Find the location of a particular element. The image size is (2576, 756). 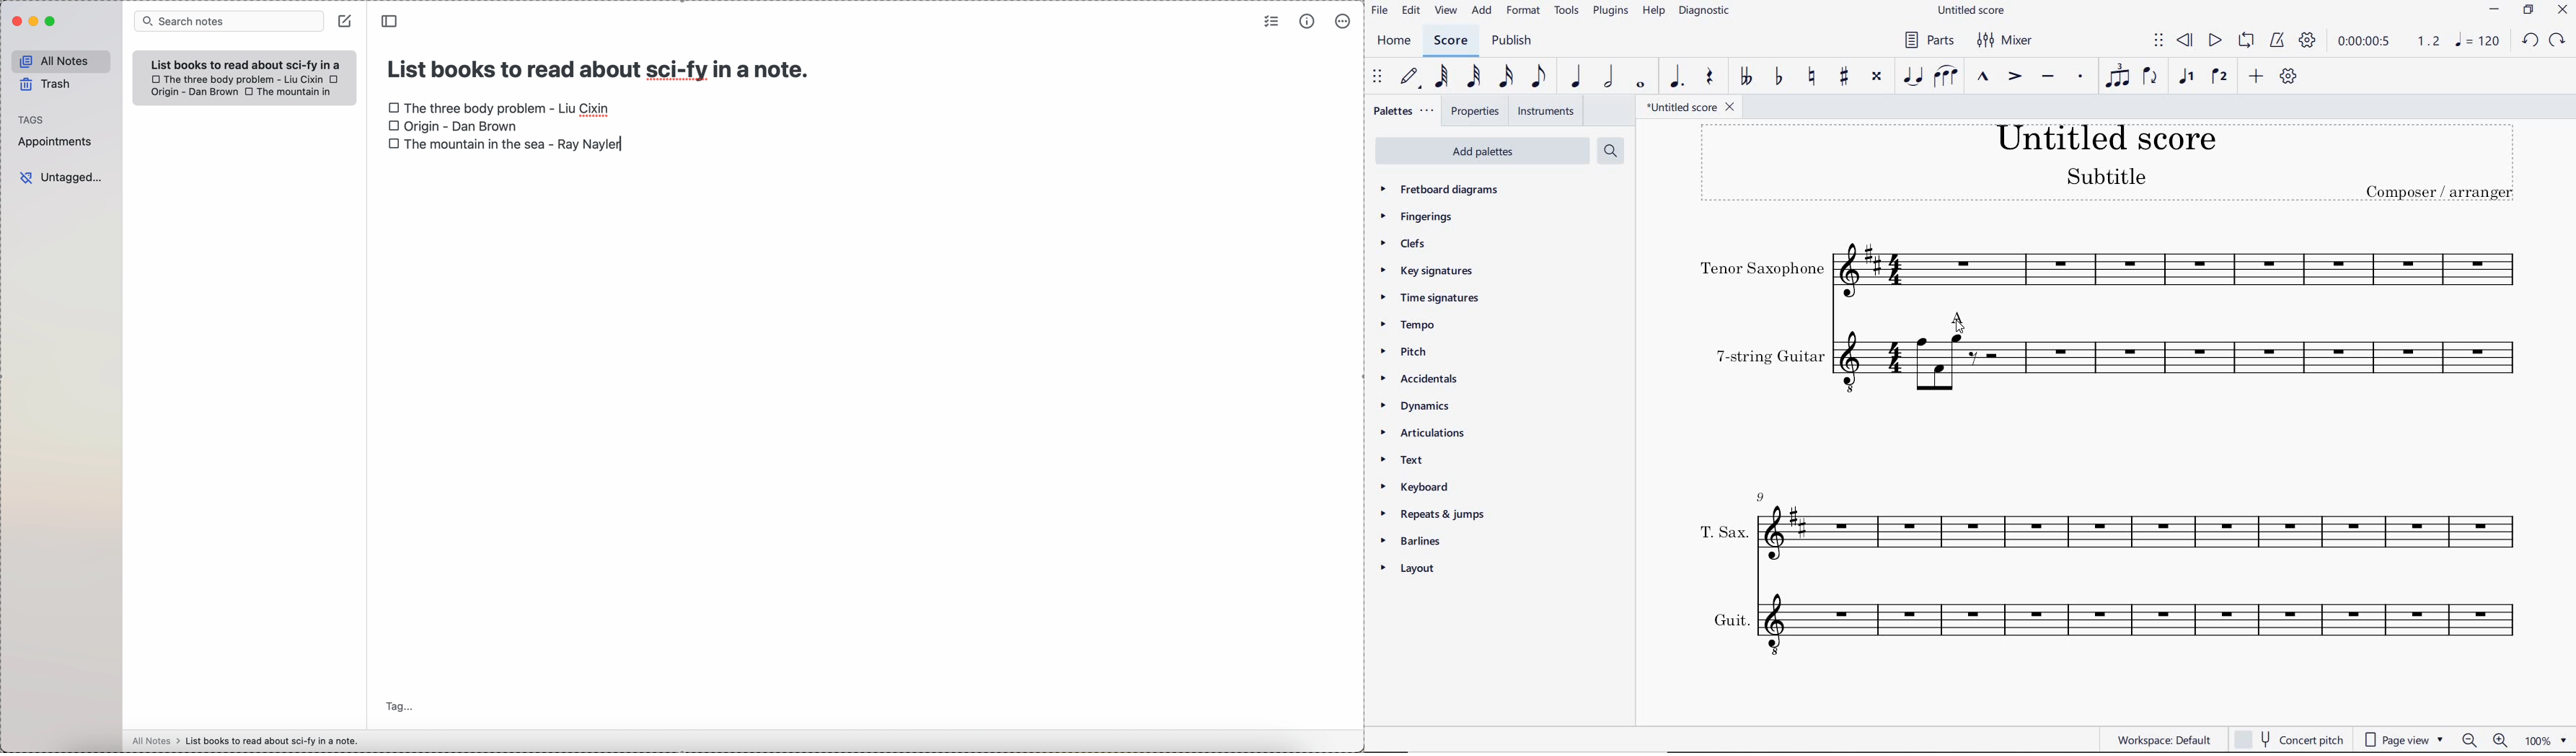

close Simplenote is located at coordinates (15, 21).